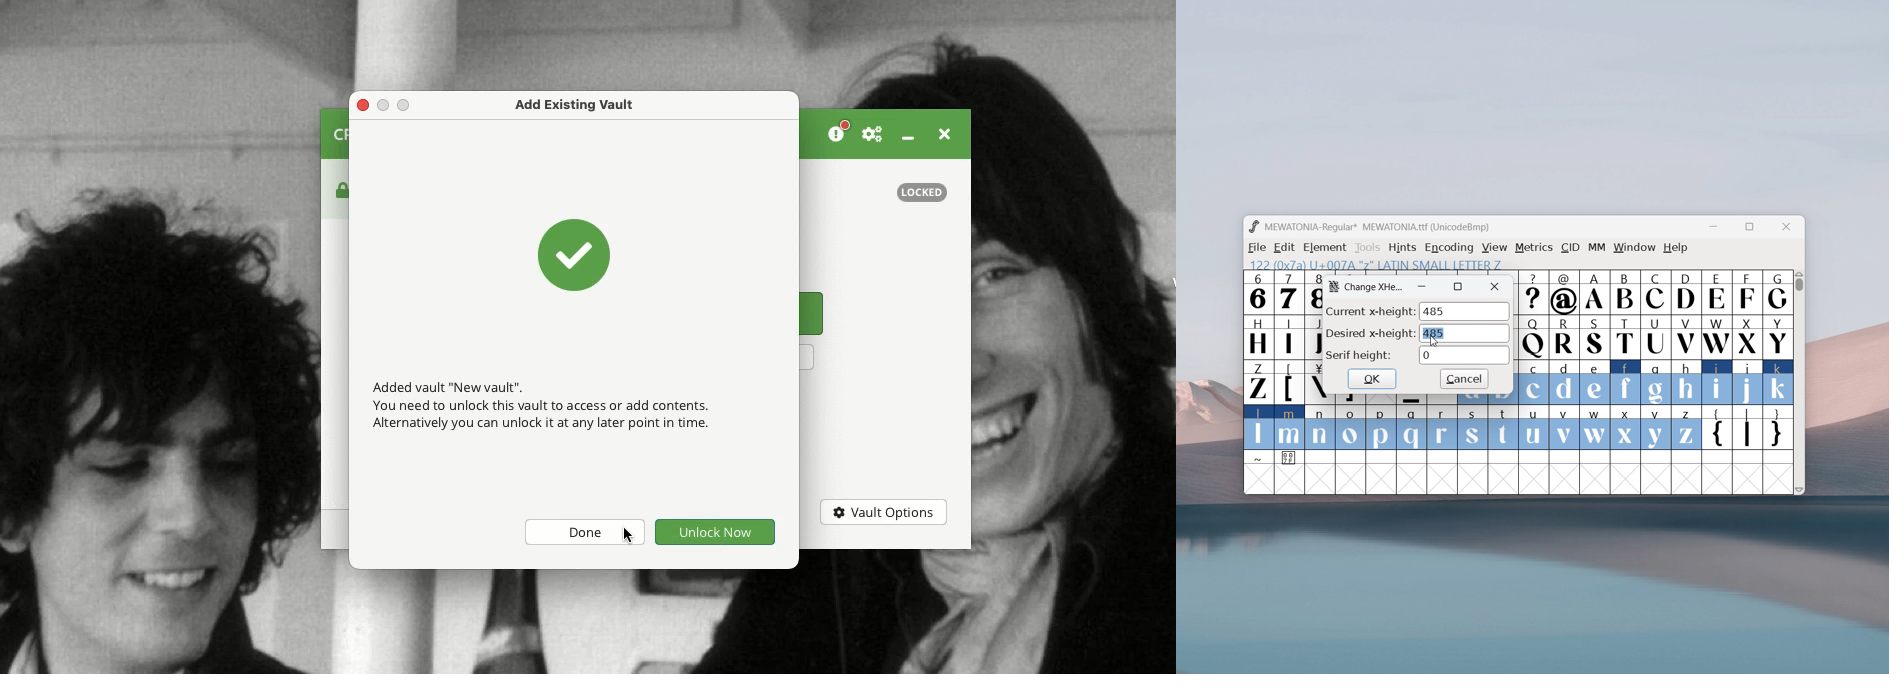  What do you see at coordinates (1320, 429) in the screenshot?
I see `n` at bounding box center [1320, 429].